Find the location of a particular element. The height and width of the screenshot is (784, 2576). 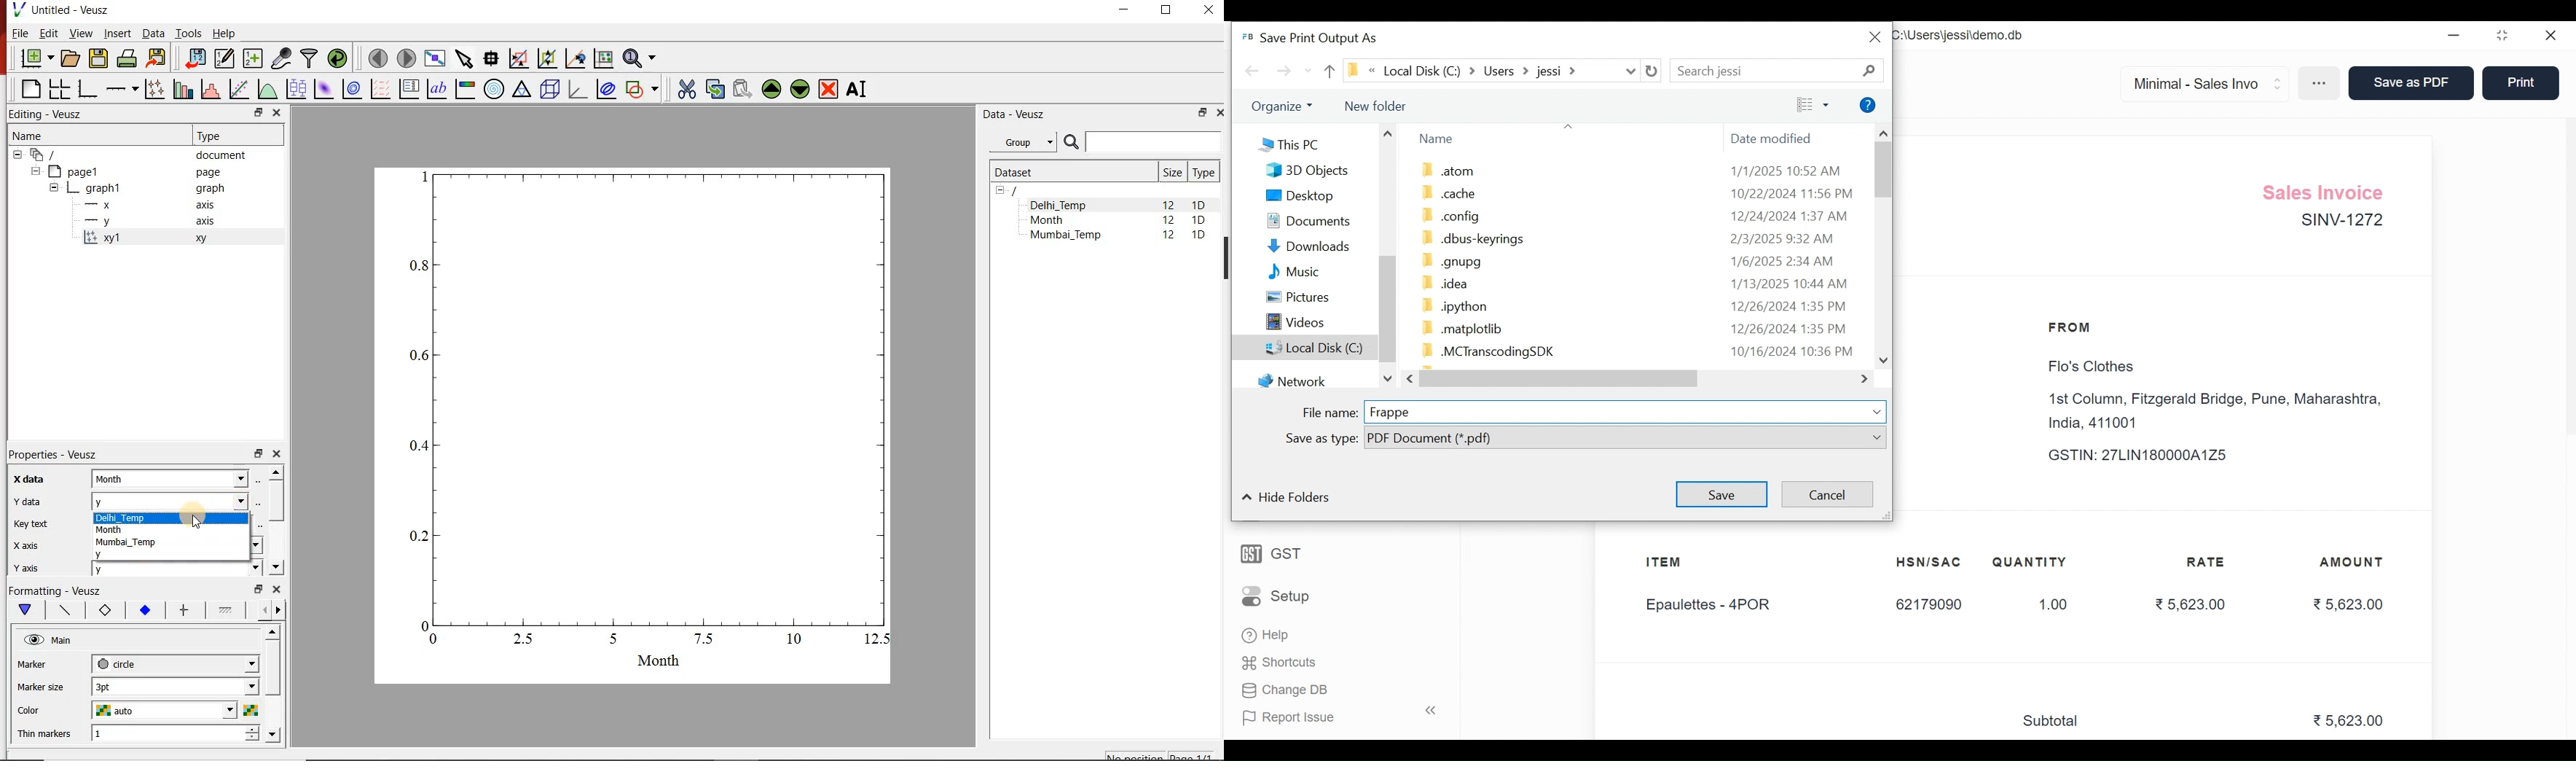

12/26/2024 1:35 PM is located at coordinates (1791, 328).